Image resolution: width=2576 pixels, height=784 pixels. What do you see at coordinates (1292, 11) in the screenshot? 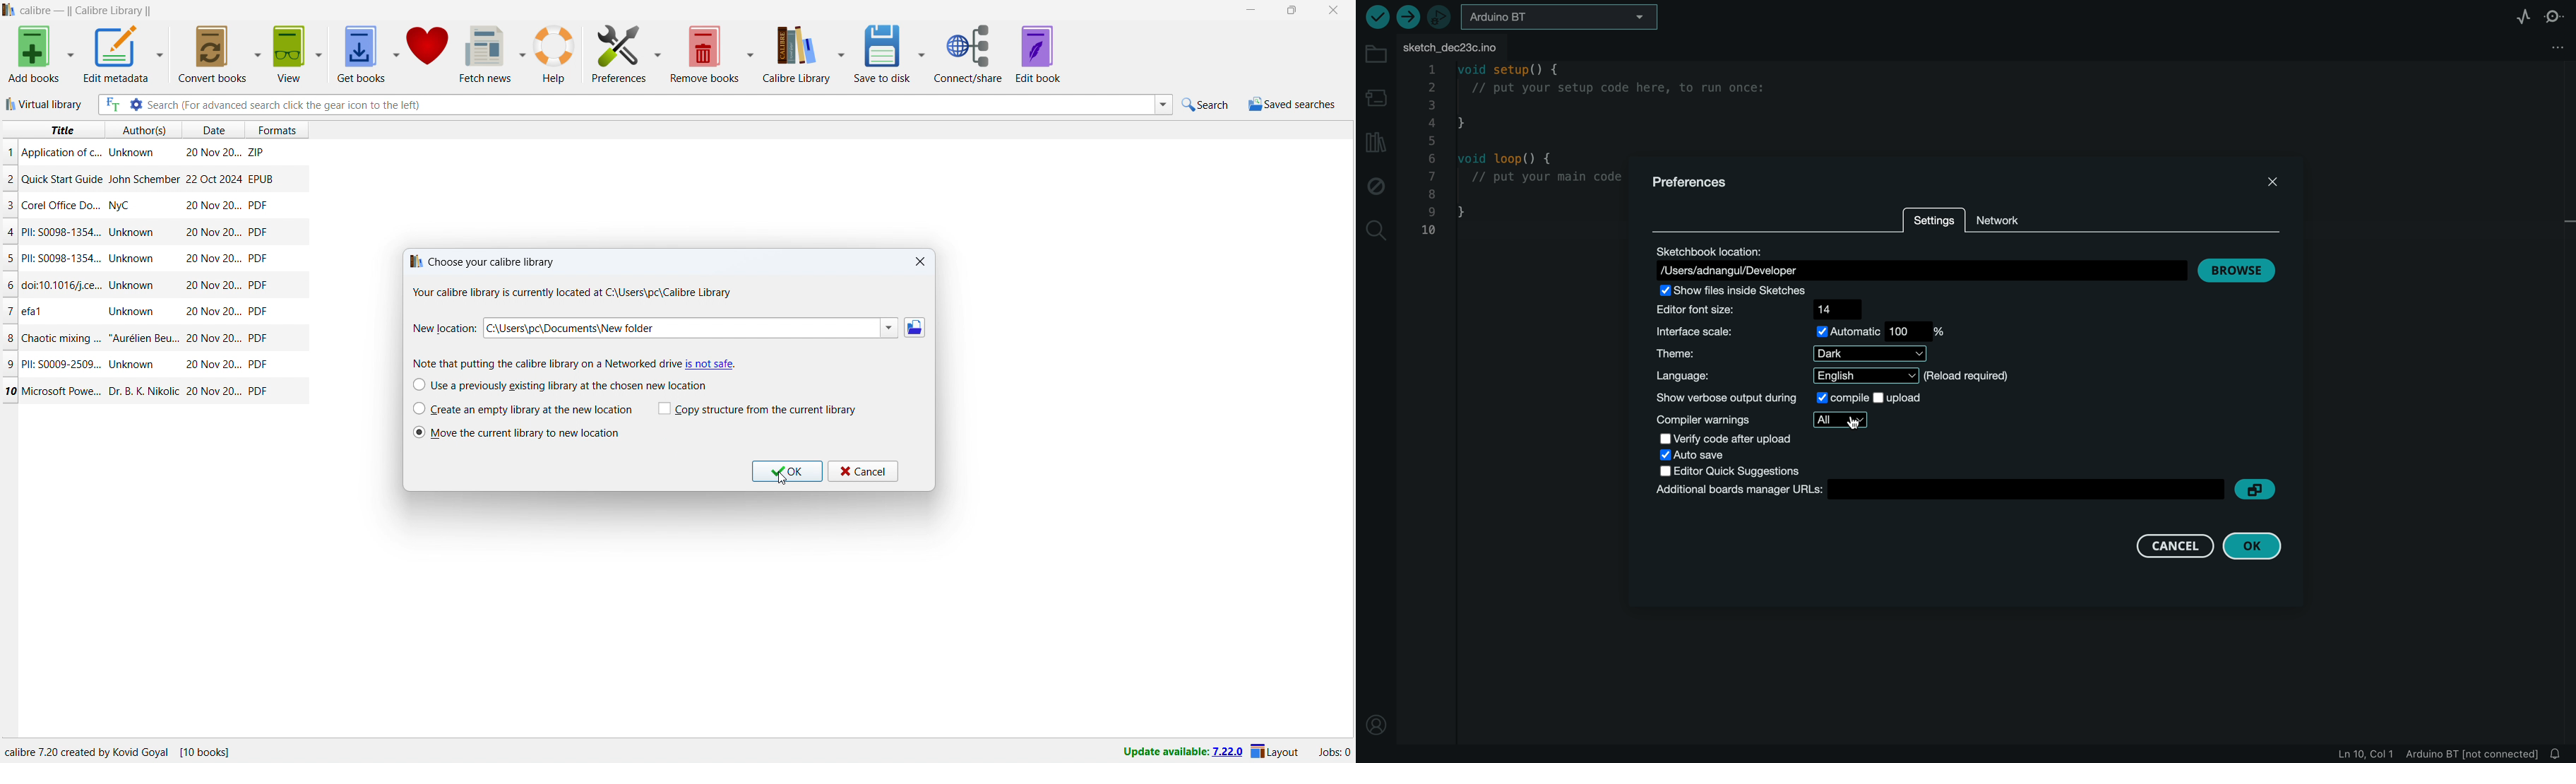
I see `maximize` at bounding box center [1292, 11].